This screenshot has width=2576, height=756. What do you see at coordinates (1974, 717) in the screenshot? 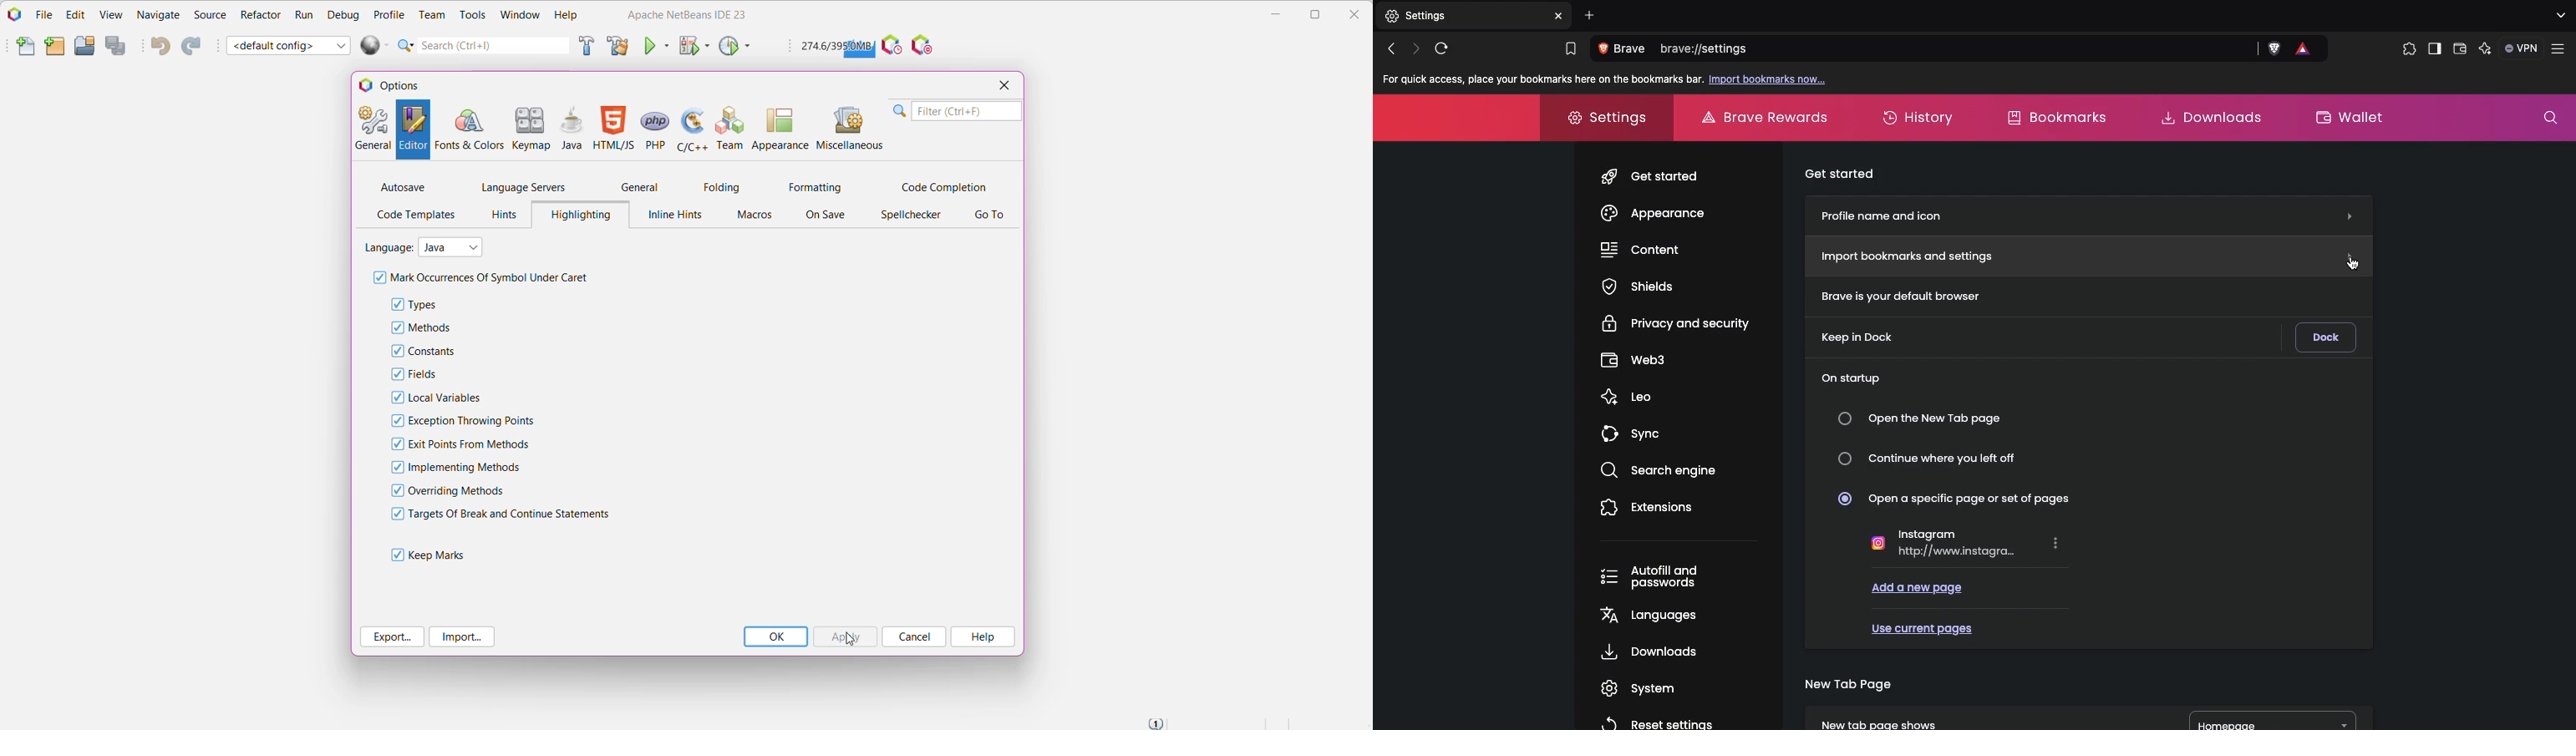
I see `New tab page shows` at bounding box center [1974, 717].